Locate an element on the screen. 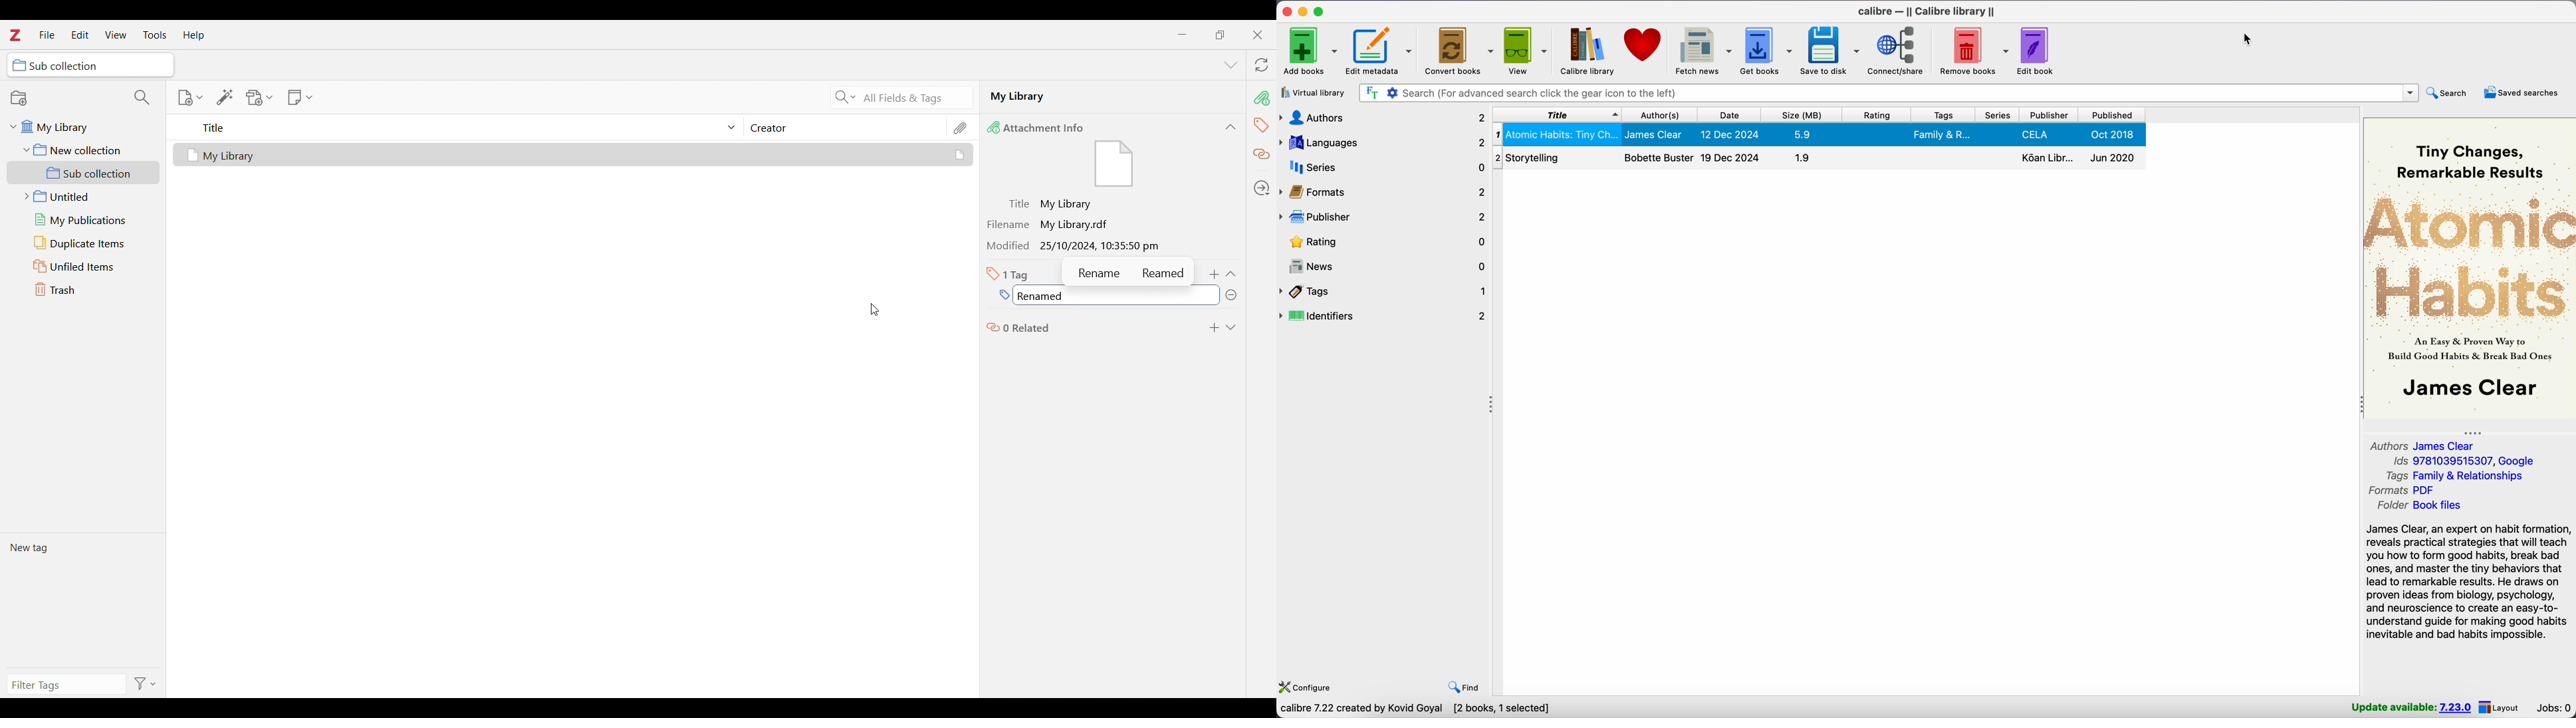 This screenshot has width=2576, height=728. Untitled folder is located at coordinates (80, 195).